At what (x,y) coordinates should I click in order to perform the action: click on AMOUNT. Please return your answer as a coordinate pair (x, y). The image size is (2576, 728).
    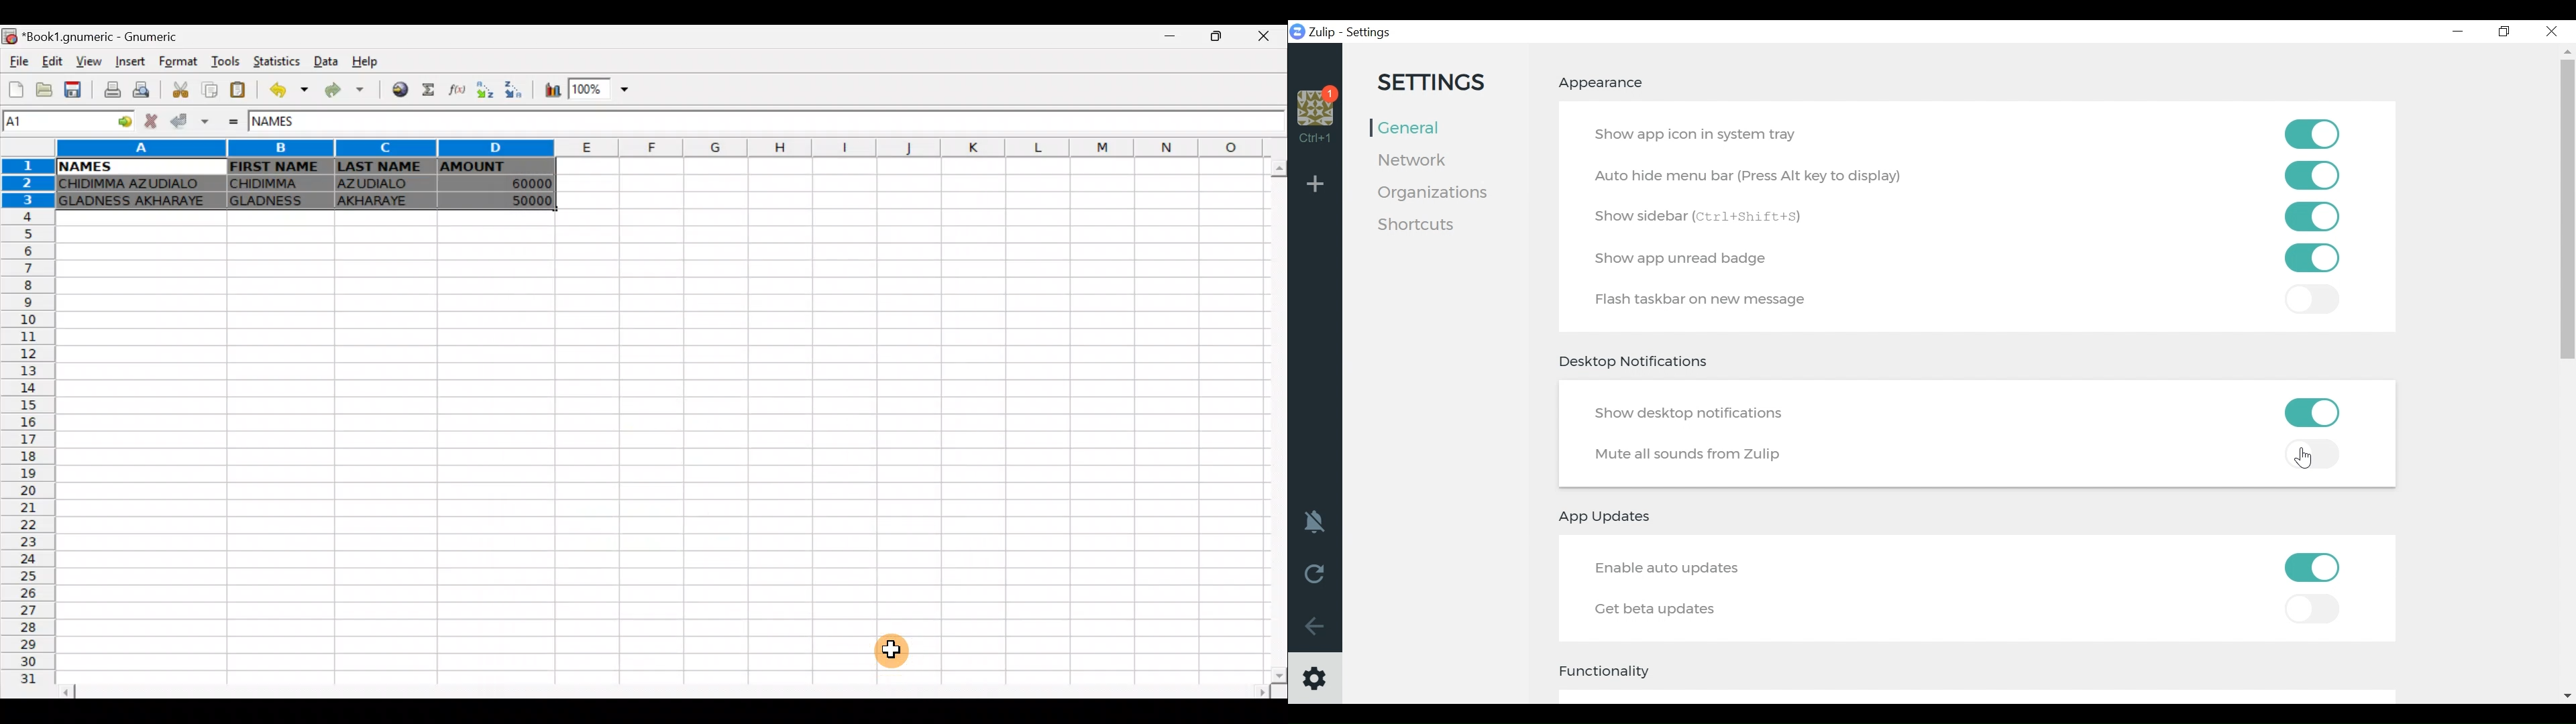
    Looking at the image, I should click on (494, 168).